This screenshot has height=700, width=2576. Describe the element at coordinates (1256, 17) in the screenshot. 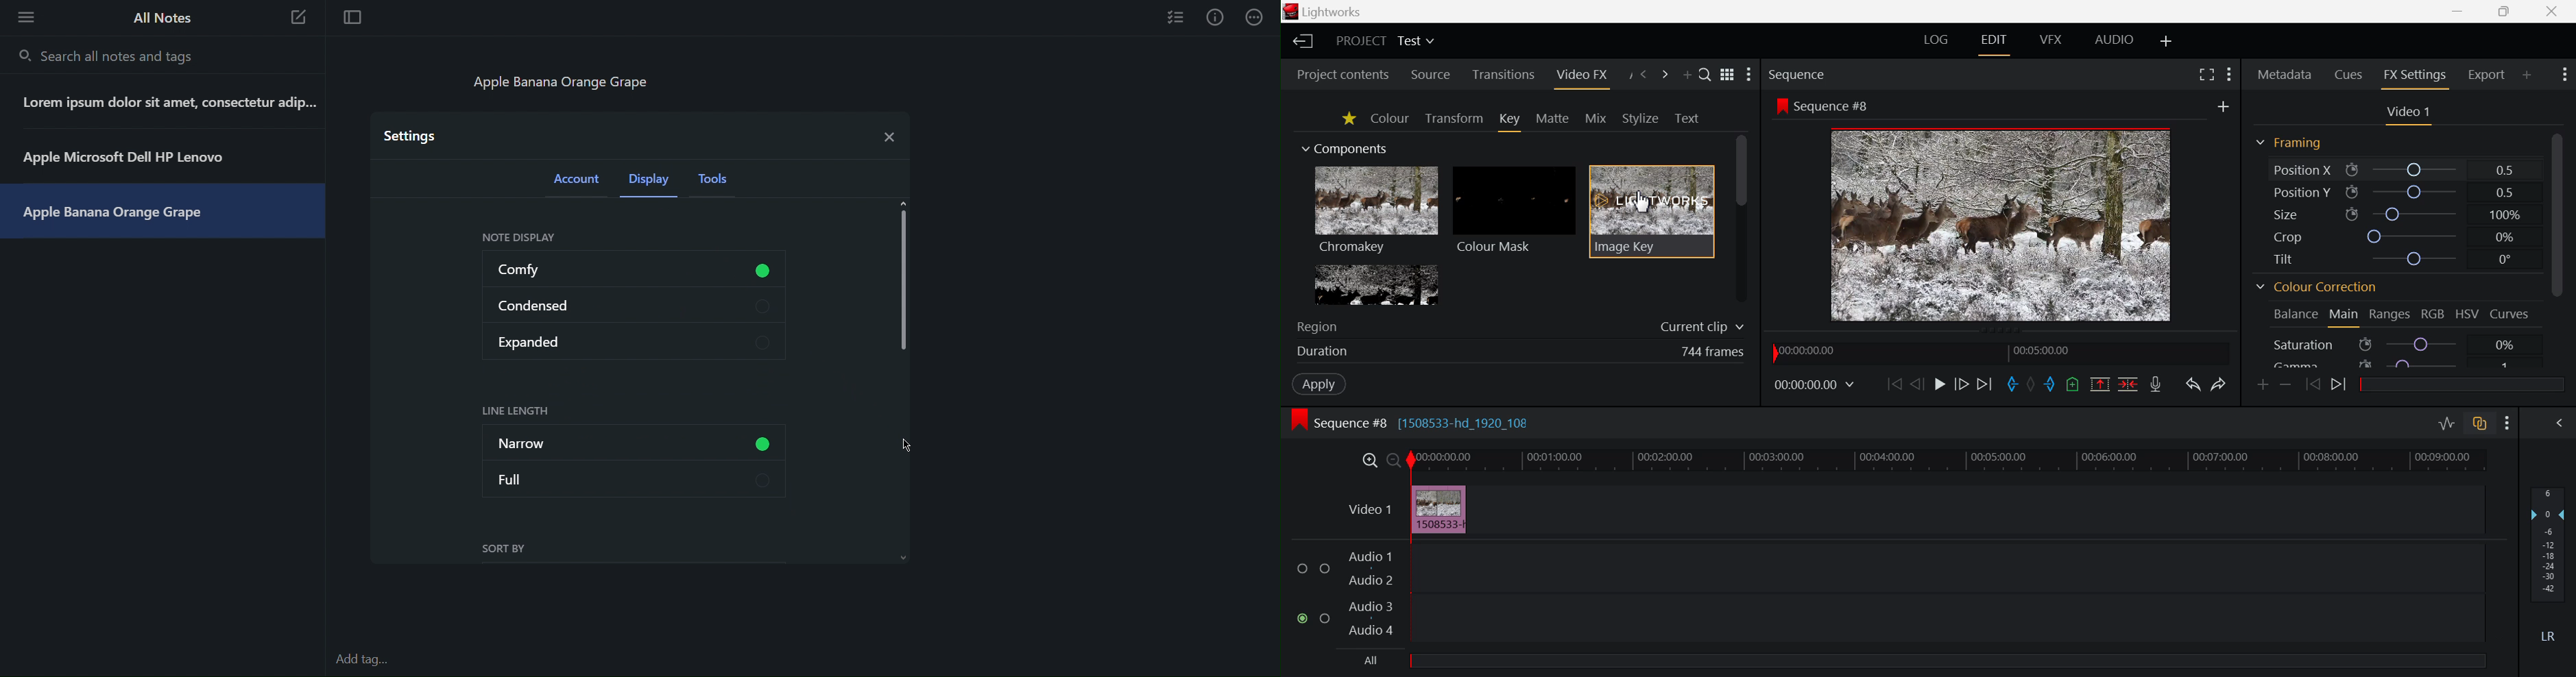

I see `More` at that location.